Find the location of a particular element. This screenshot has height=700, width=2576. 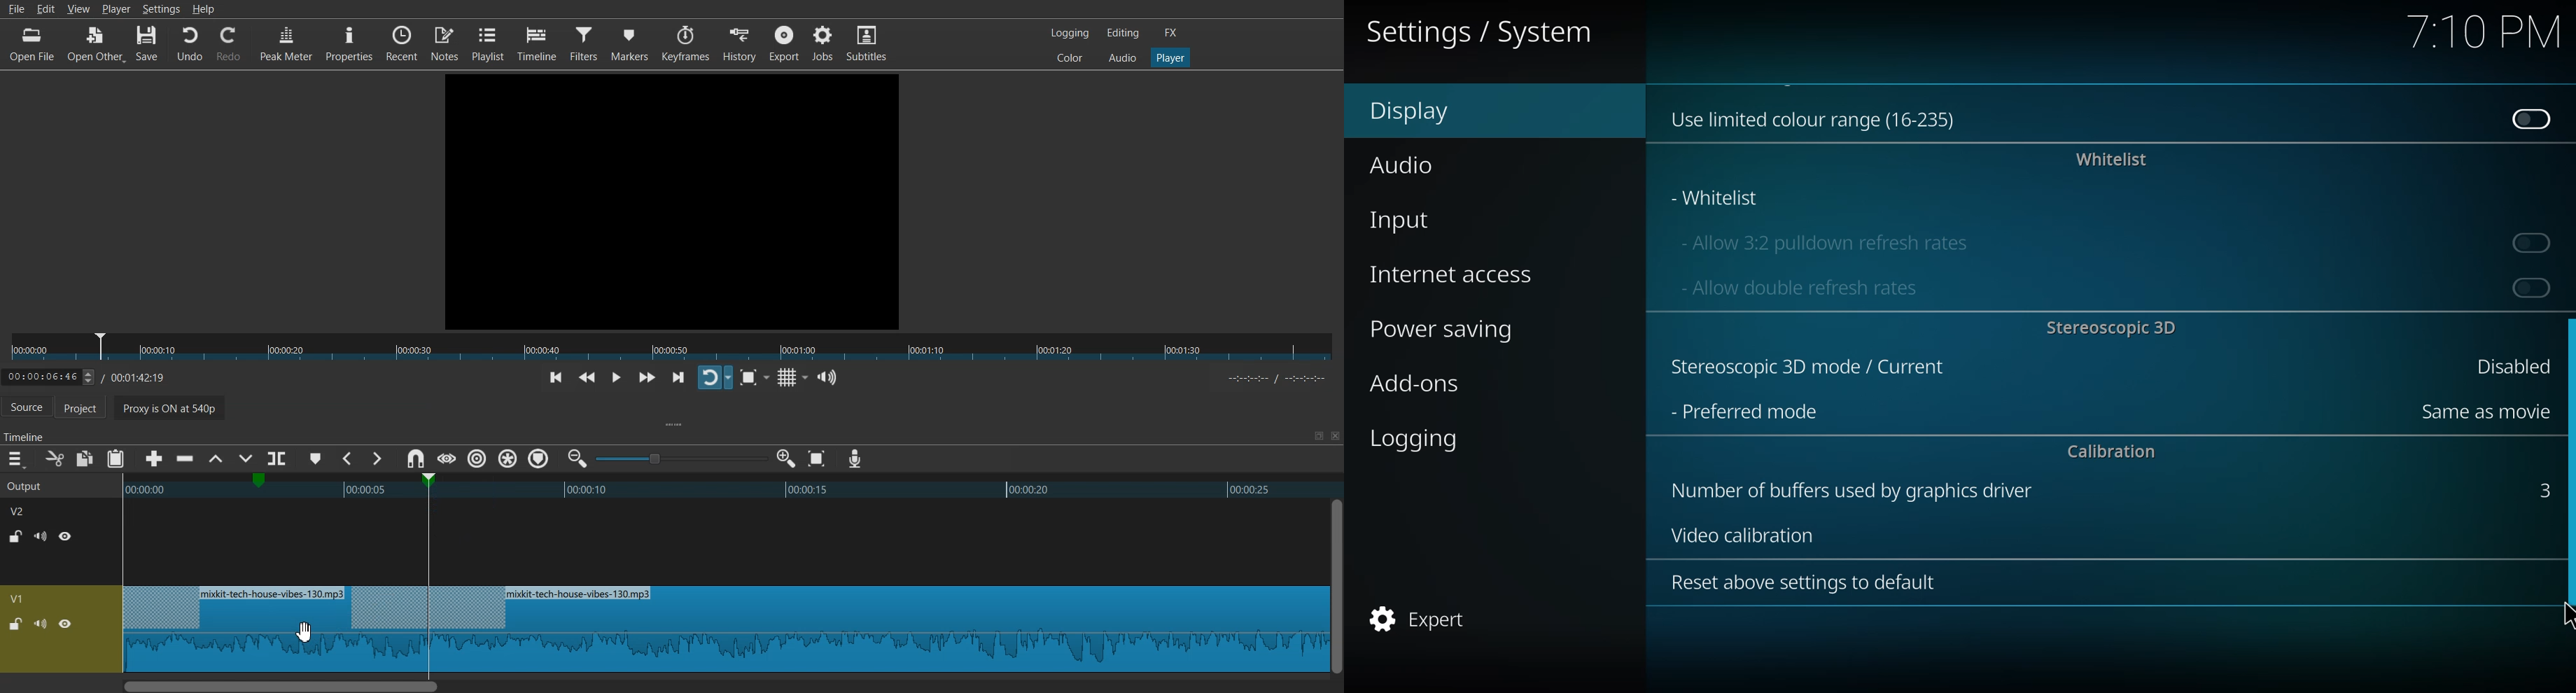

allow 3:2 pulldown refresh rate is located at coordinates (1823, 240).